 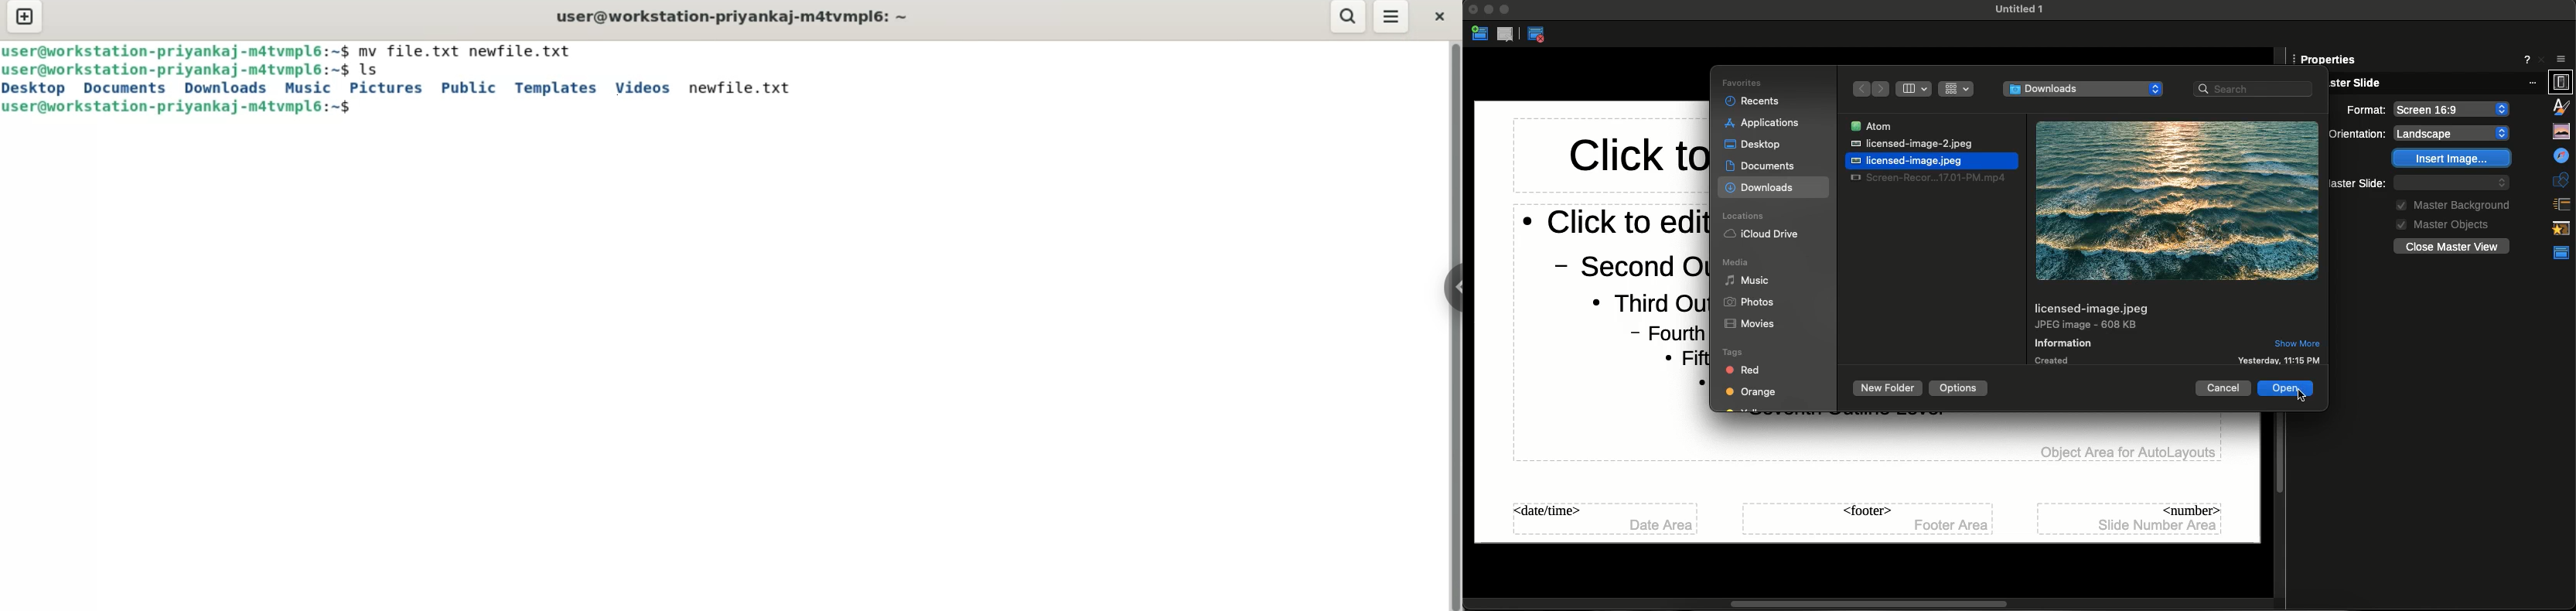 I want to click on Animation, so click(x=2561, y=202).